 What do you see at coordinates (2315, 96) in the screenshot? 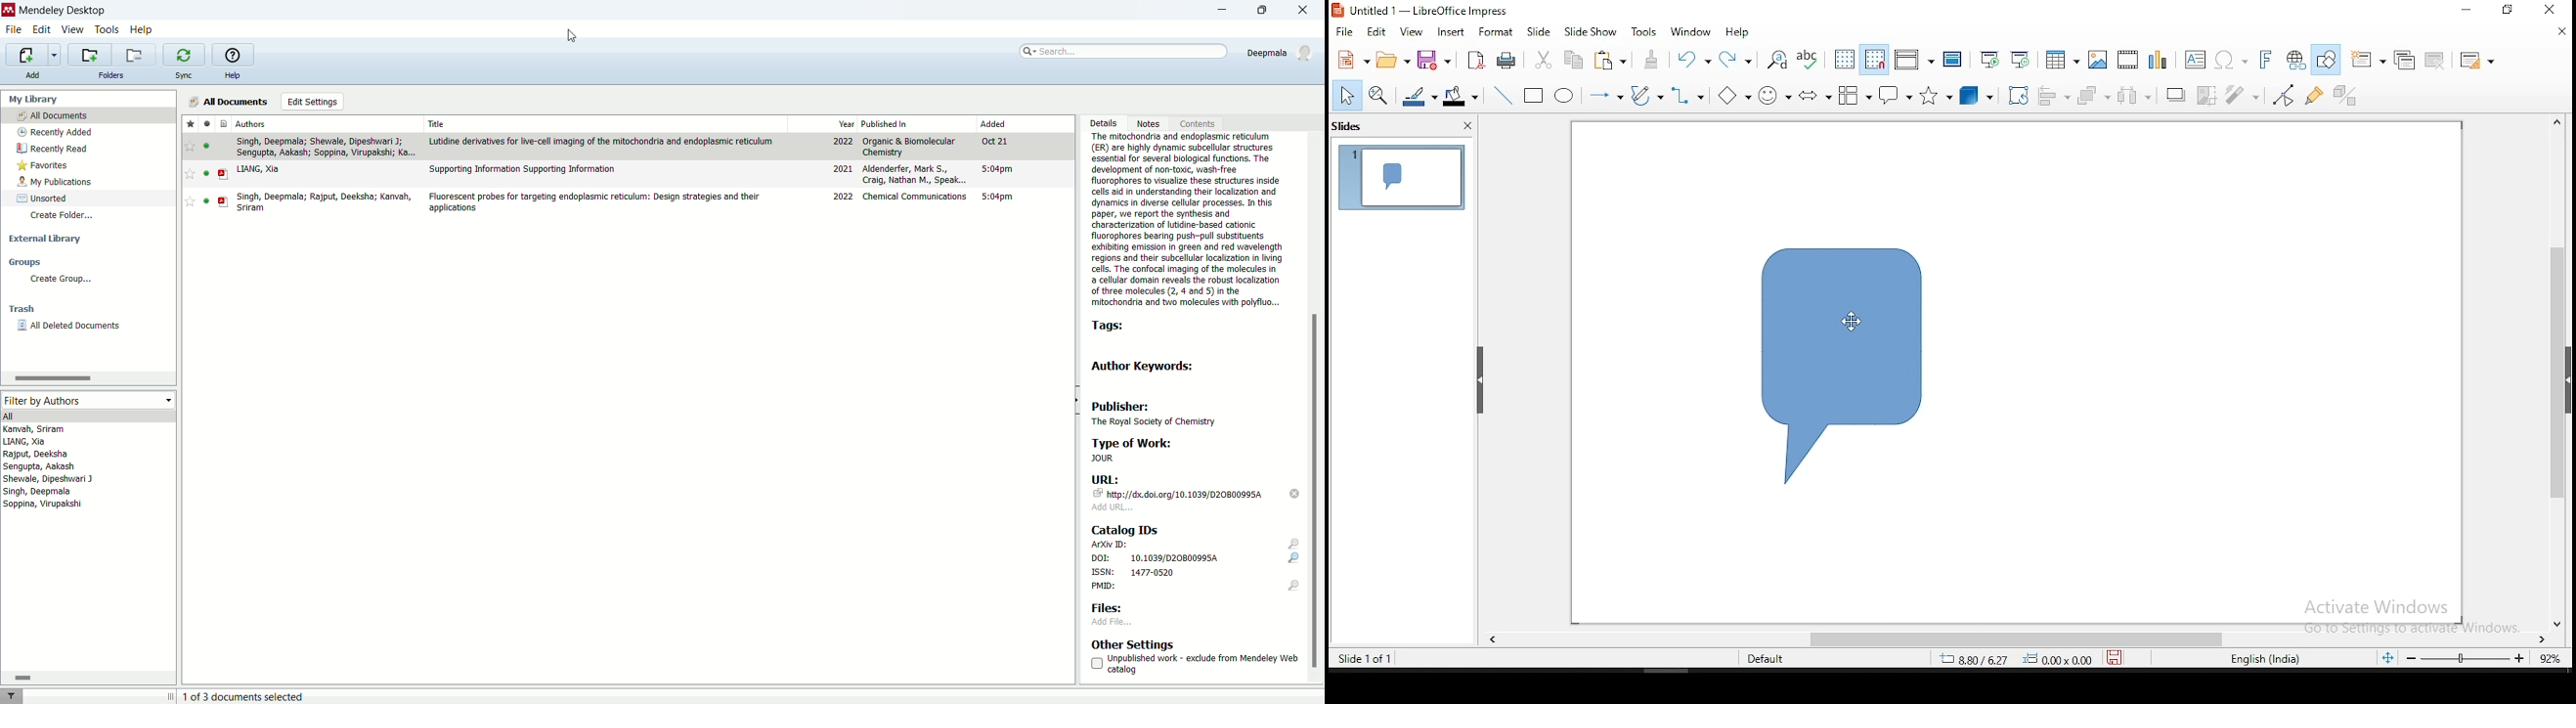
I see `show gluepoint functions` at bounding box center [2315, 96].